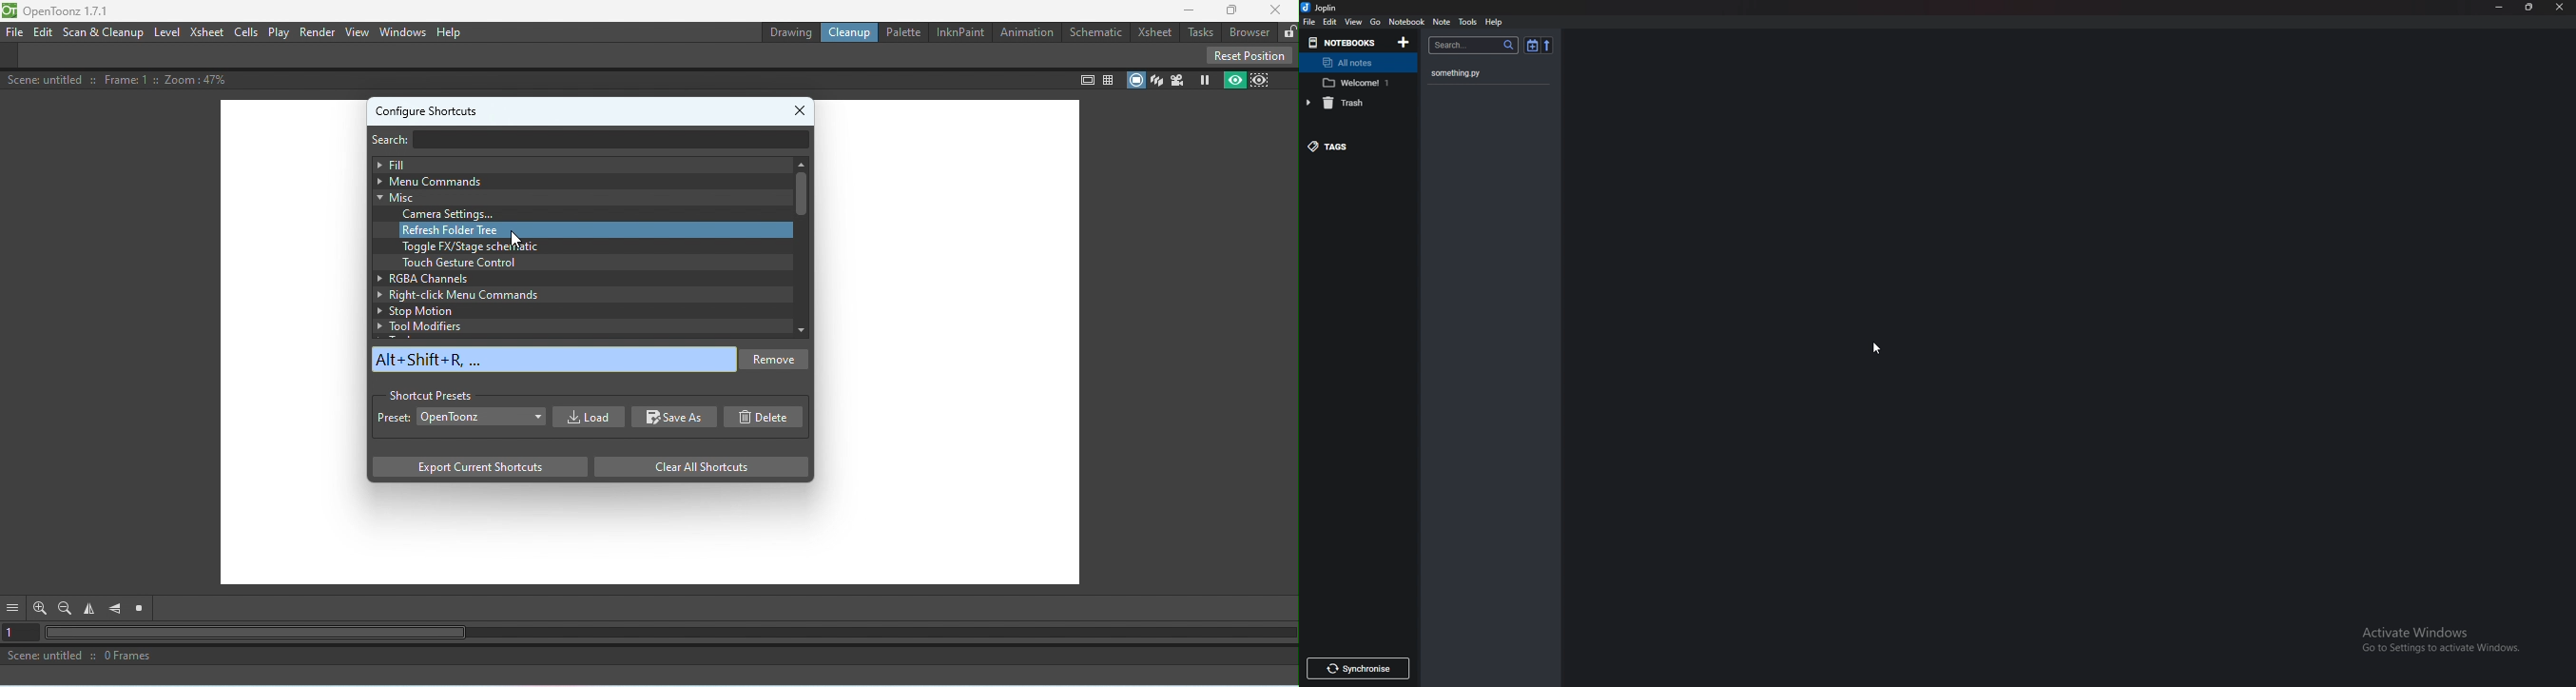 This screenshot has width=2576, height=700. What do you see at coordinates (853, 33) in the screenshot?
I see `Cleanup` at bounding box center [853, 33].